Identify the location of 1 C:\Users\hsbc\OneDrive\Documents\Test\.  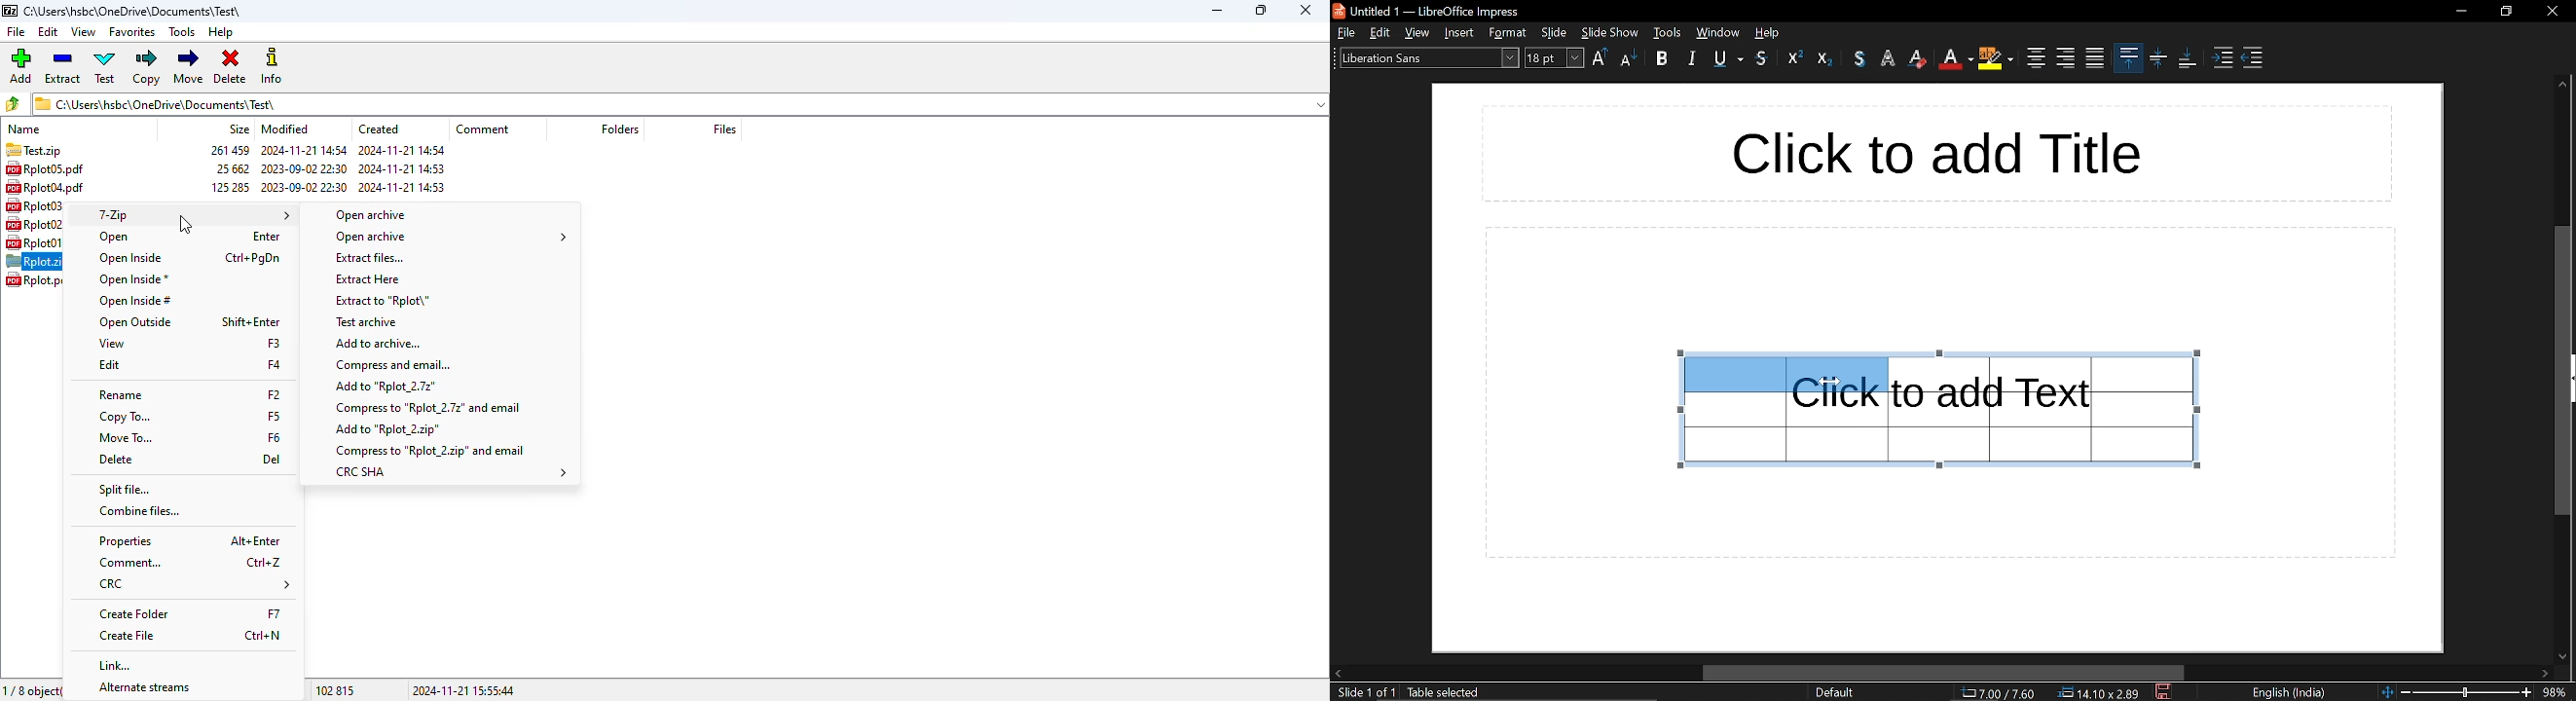
(681, 104).